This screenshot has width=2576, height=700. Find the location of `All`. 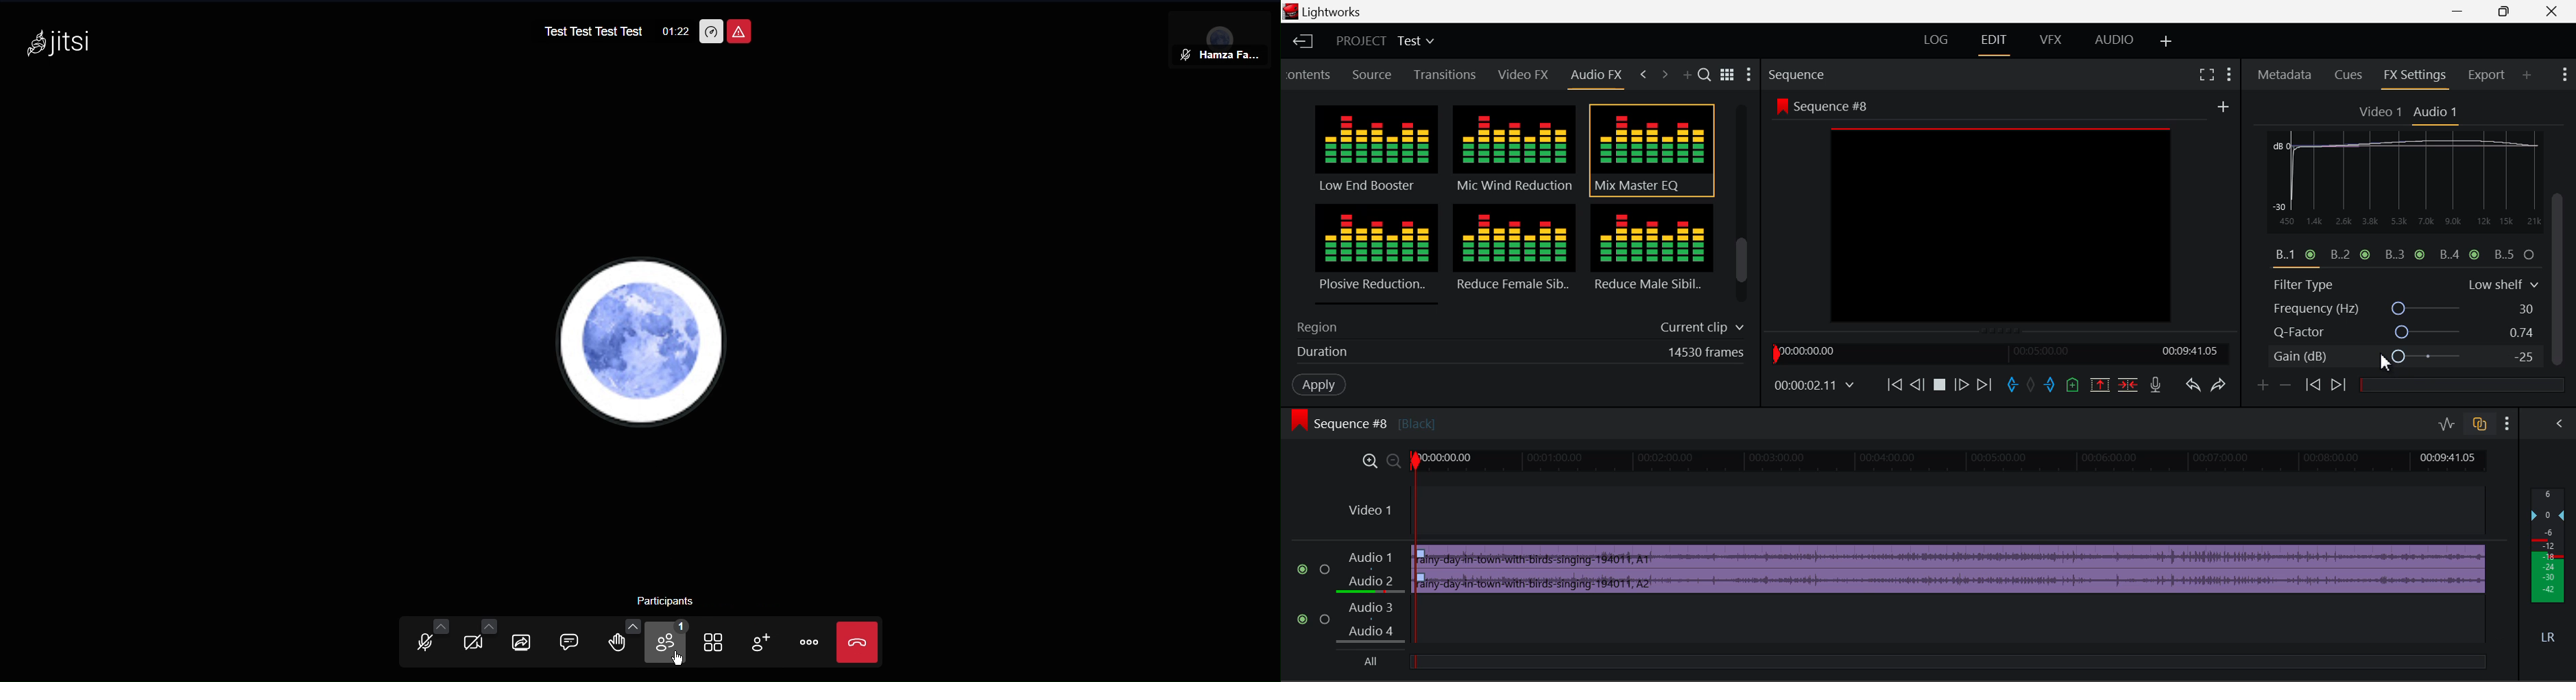

All is located at coordinates (1377, 660).